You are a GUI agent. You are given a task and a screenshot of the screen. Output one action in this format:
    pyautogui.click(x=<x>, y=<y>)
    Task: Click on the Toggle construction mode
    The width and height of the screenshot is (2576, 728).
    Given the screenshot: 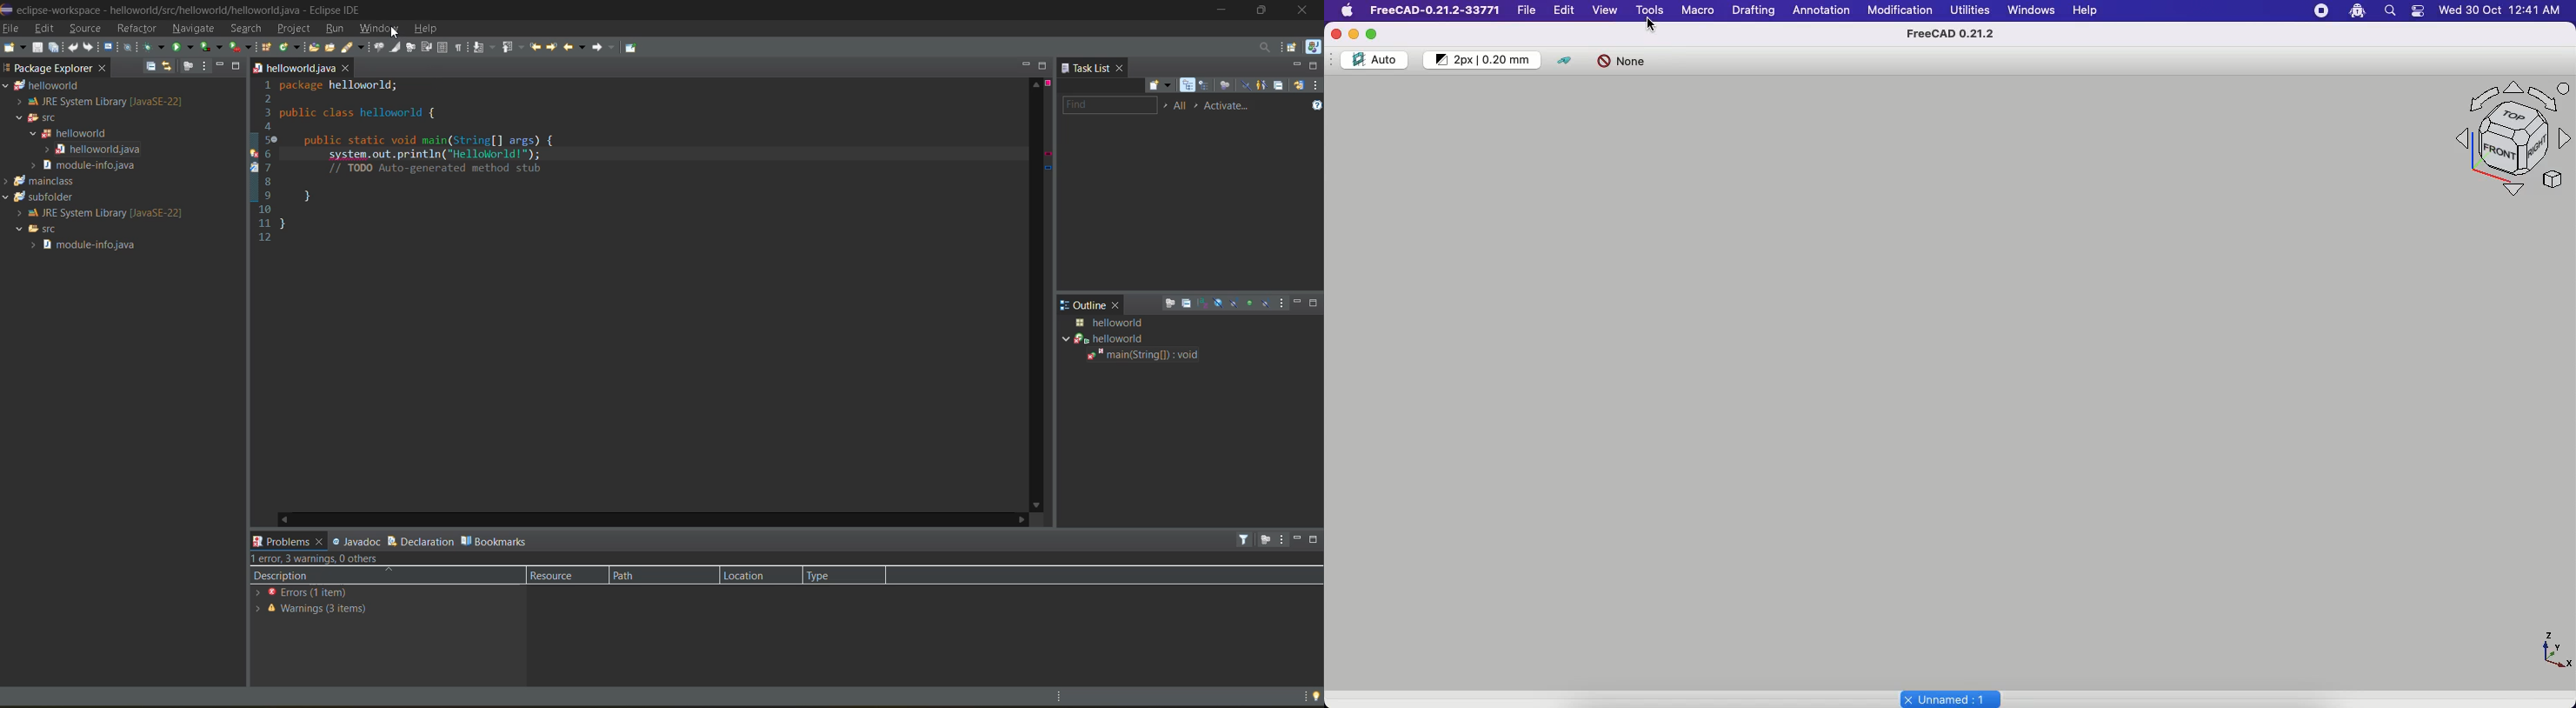 What is the action you would take?
    pyautogui.click(x=1567, y=60)
    